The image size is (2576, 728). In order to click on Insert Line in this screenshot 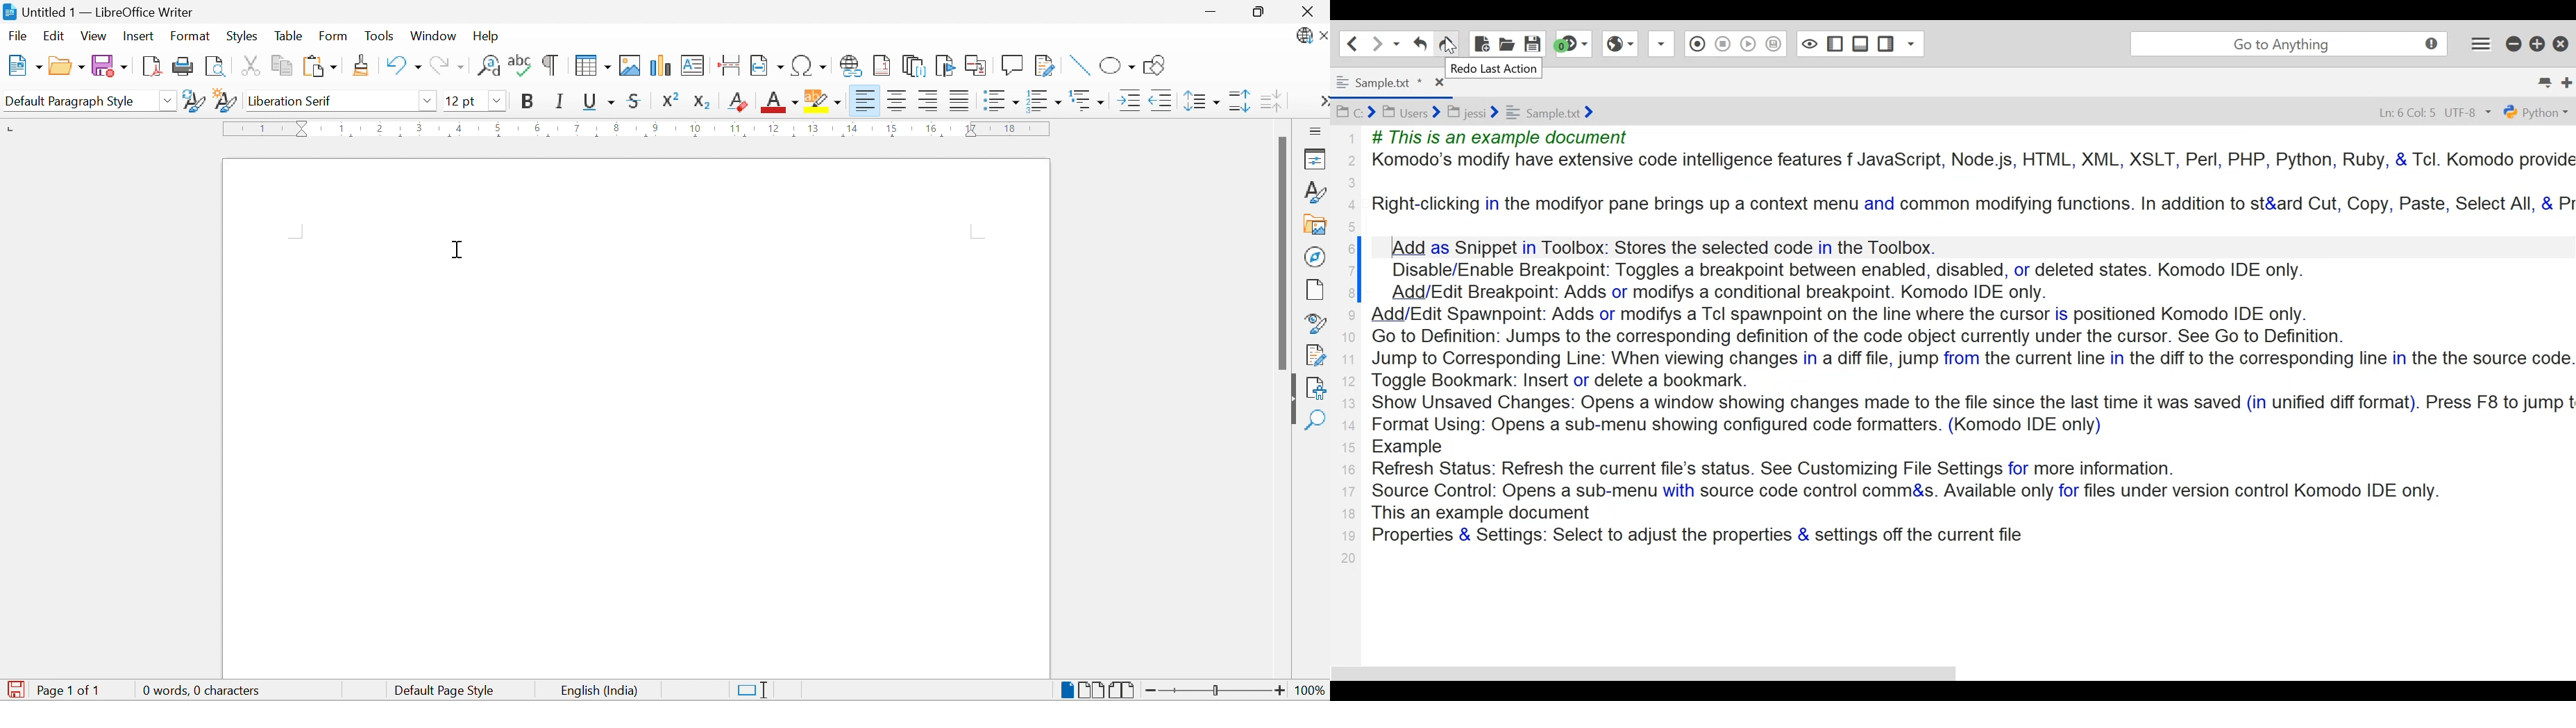, I will do `click(1077, 66)`.